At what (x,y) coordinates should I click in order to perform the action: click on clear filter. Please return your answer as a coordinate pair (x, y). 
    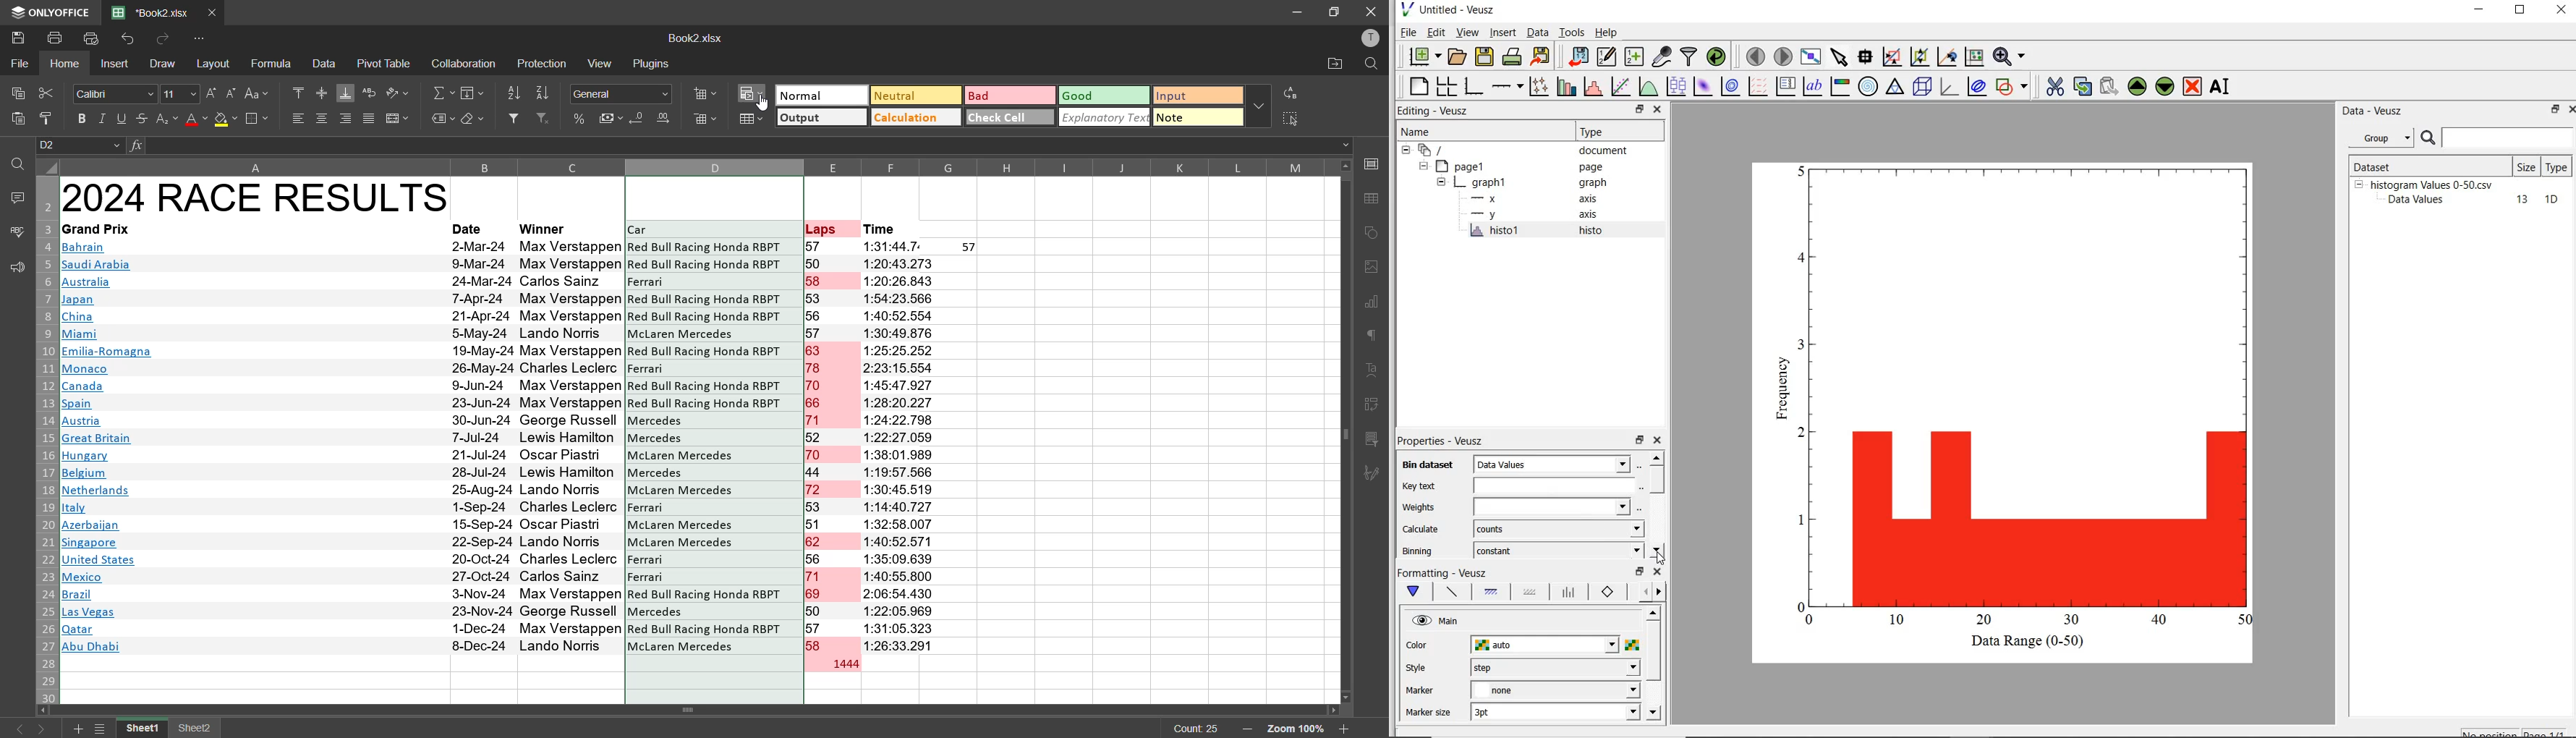
    Looking at the image, I should click on (544, 117).